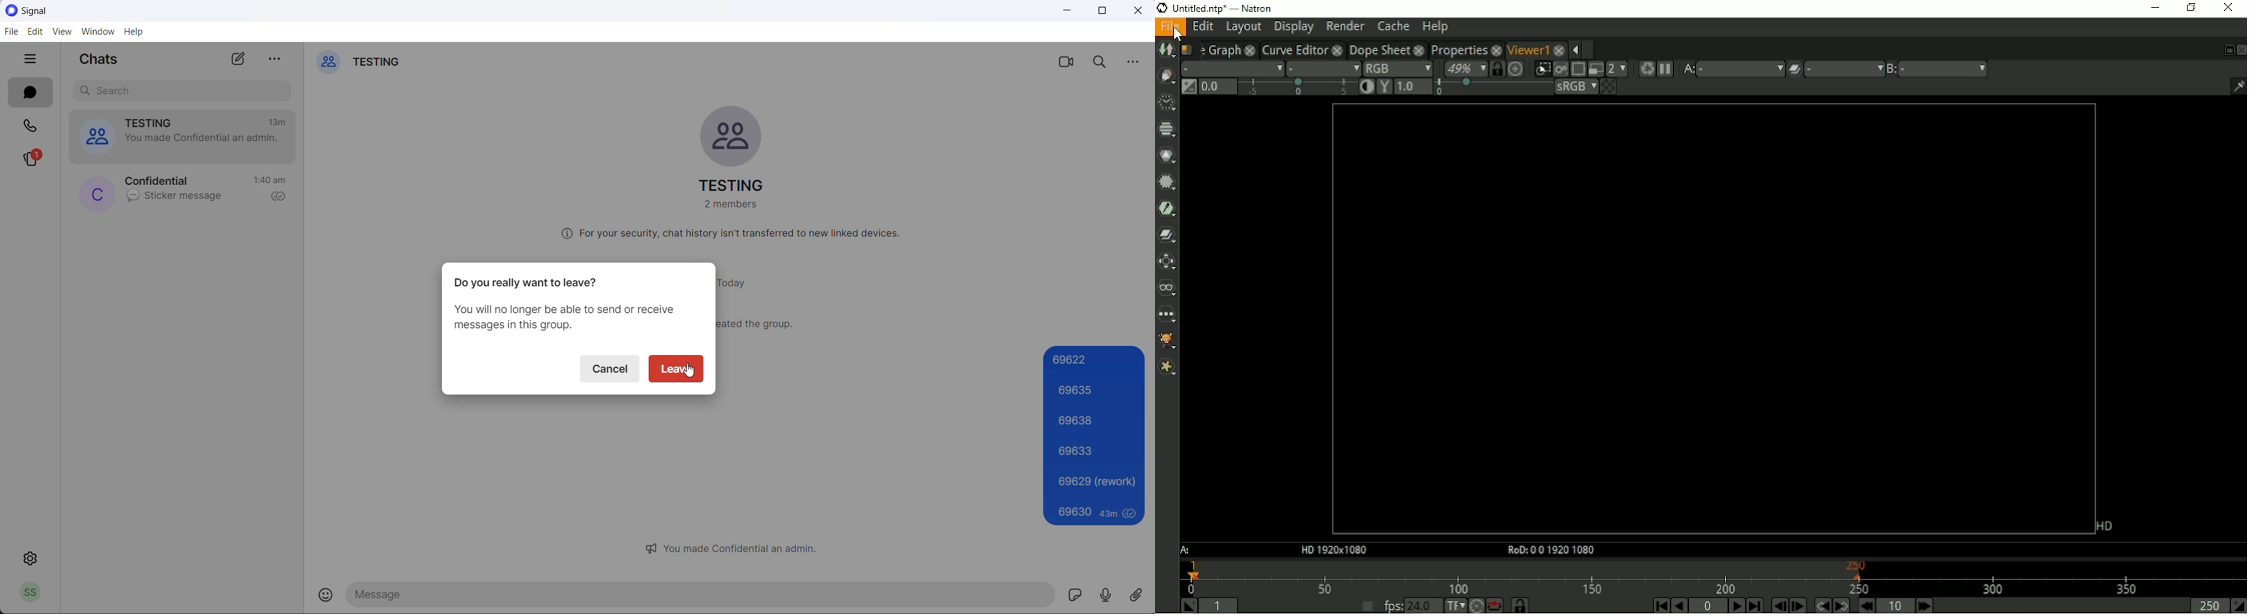  Describe the element at coordinates (278, 61) in the screenshot. I see `more options` at that location.